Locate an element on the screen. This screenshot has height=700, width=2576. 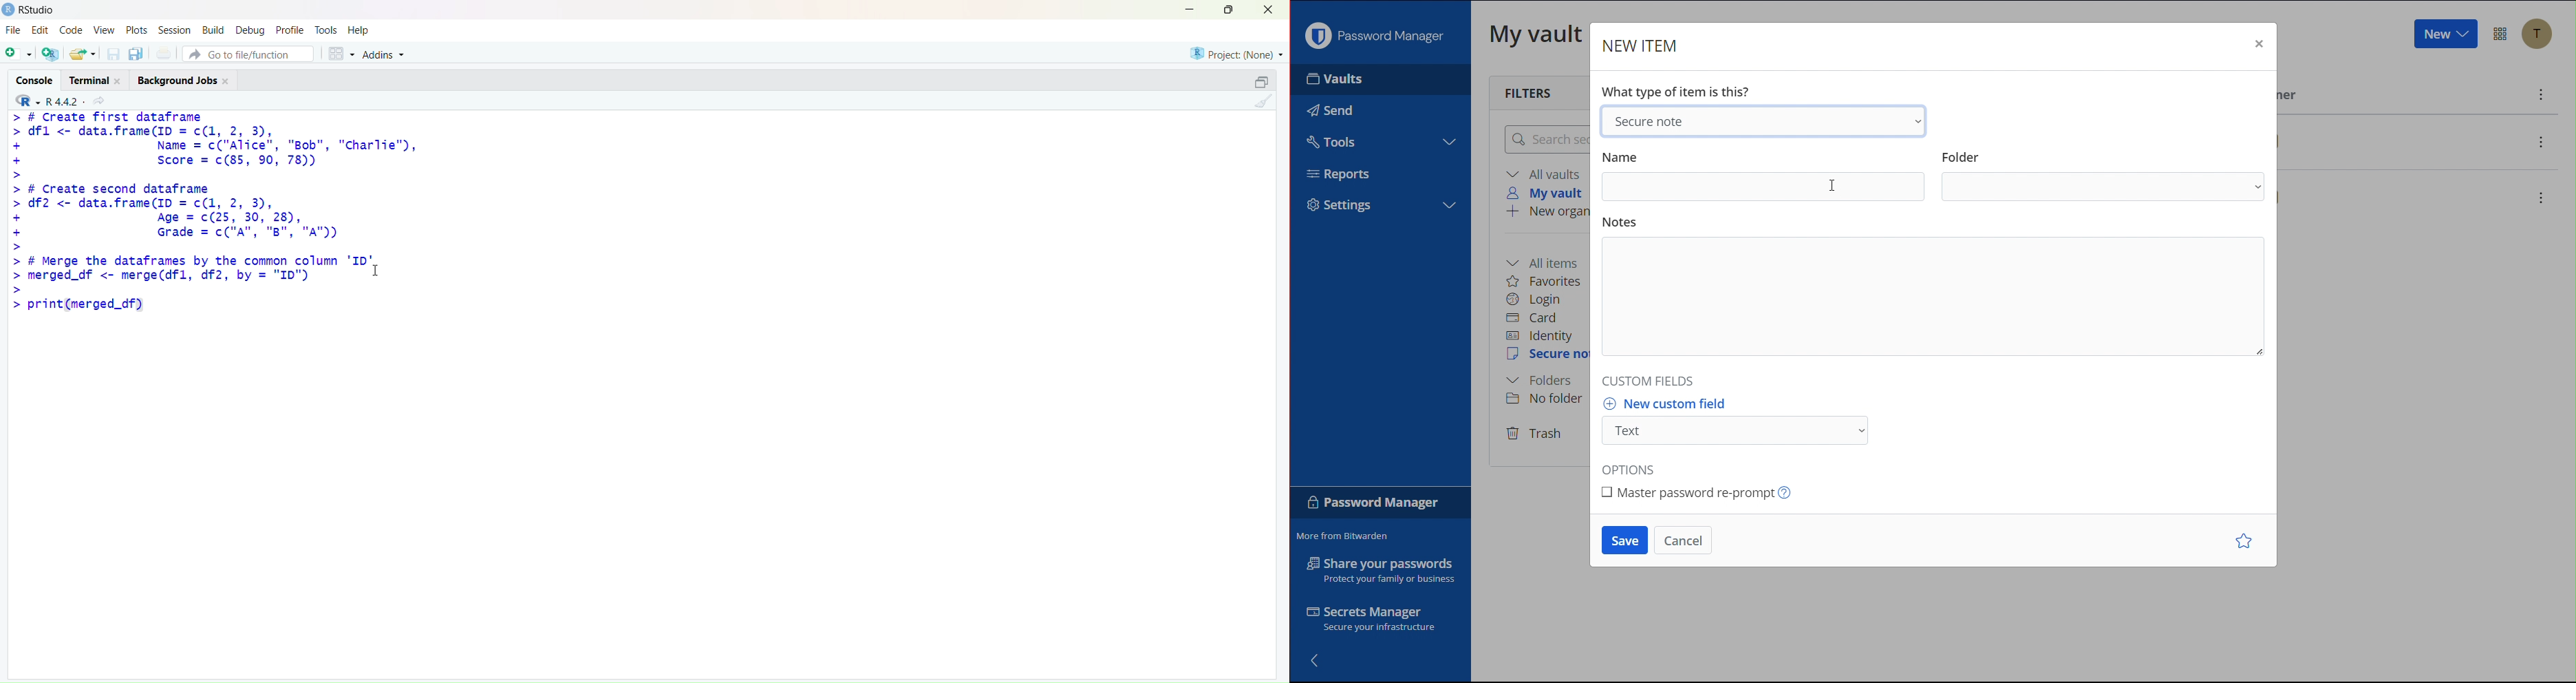
Secrets Manager is located at coordinates (1369, 618).